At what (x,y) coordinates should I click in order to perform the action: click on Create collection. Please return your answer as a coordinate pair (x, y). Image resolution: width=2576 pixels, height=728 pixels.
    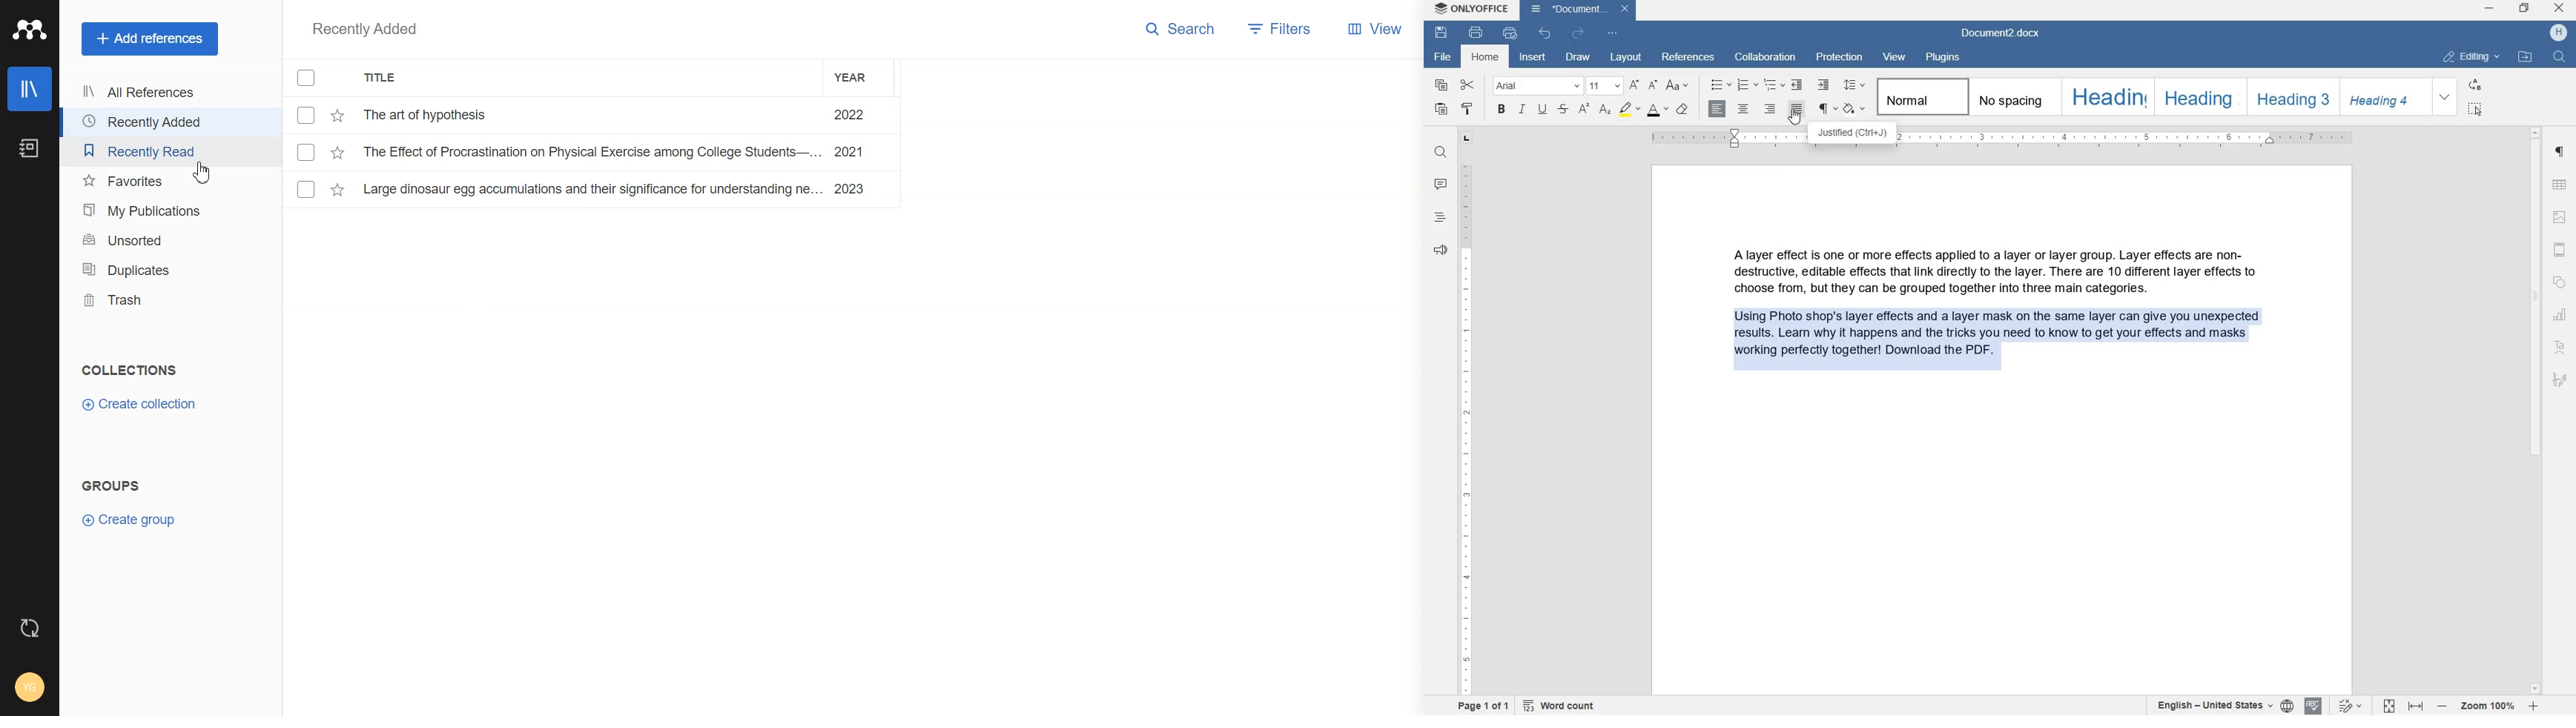
    Looking at the image, I should click on (139, 405).